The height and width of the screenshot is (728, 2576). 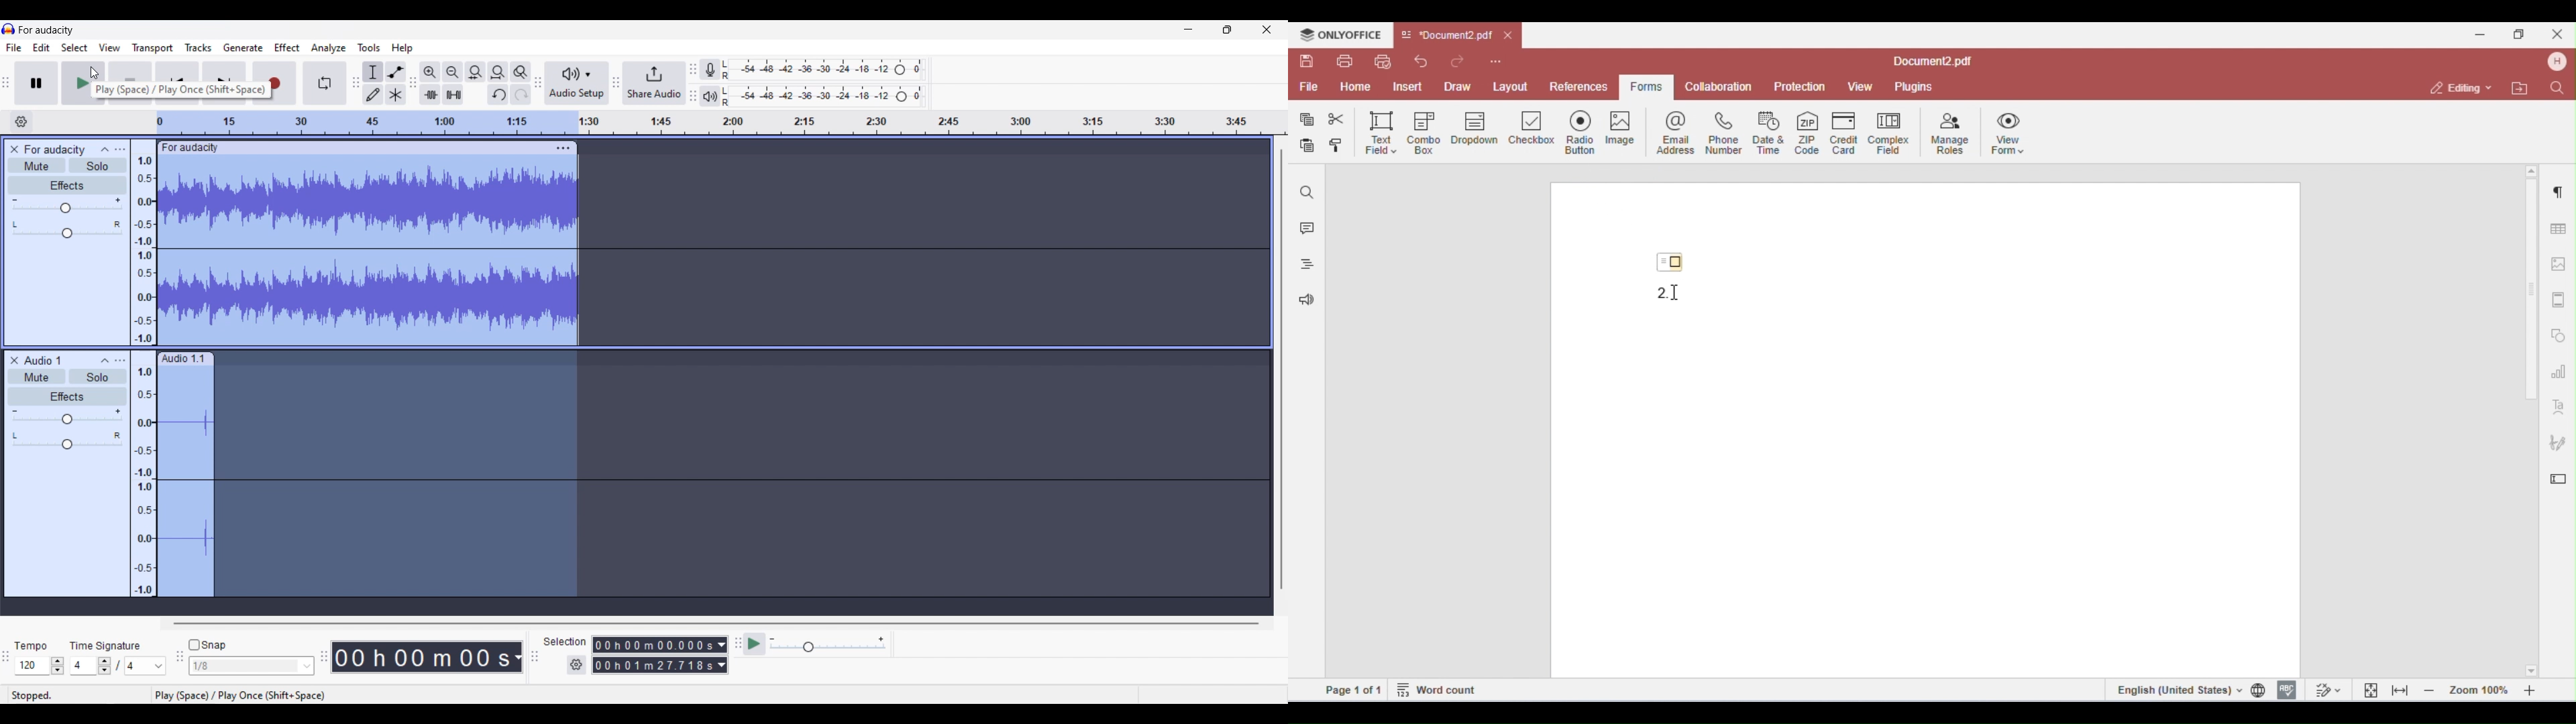 I want to click on stopped, so click(x=50, y=695).